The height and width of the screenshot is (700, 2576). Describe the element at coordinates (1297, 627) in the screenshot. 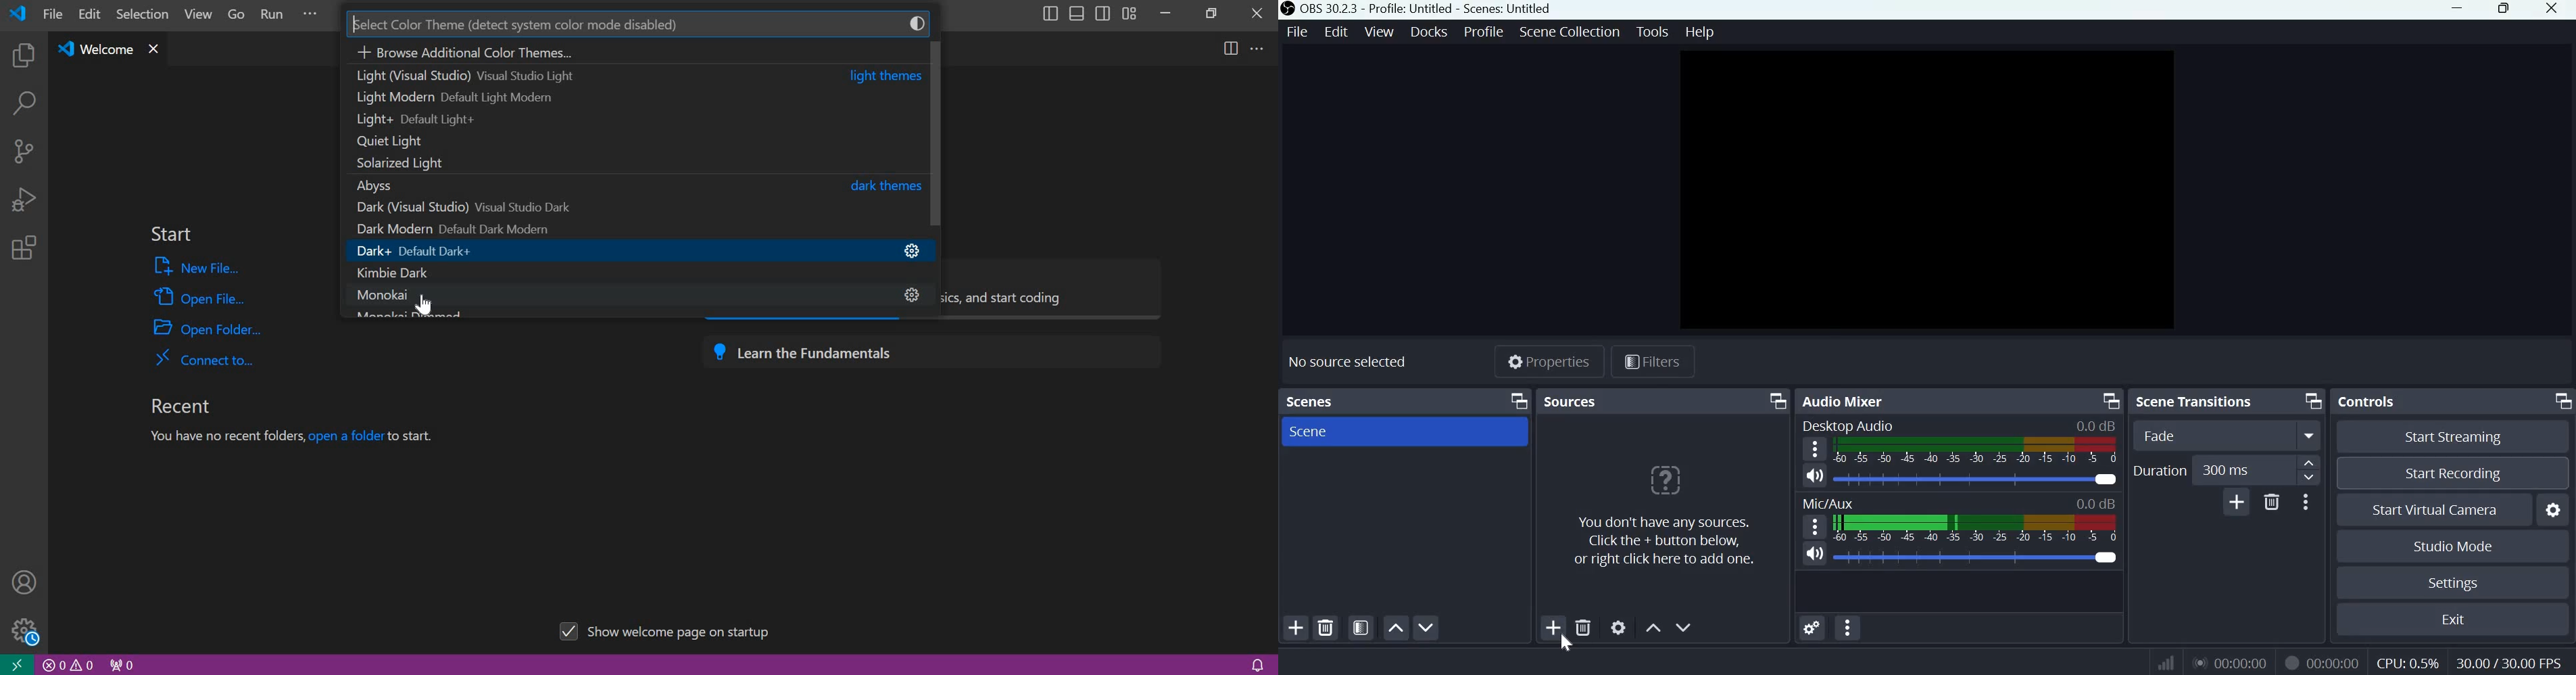

I see `Add scene` at that location.